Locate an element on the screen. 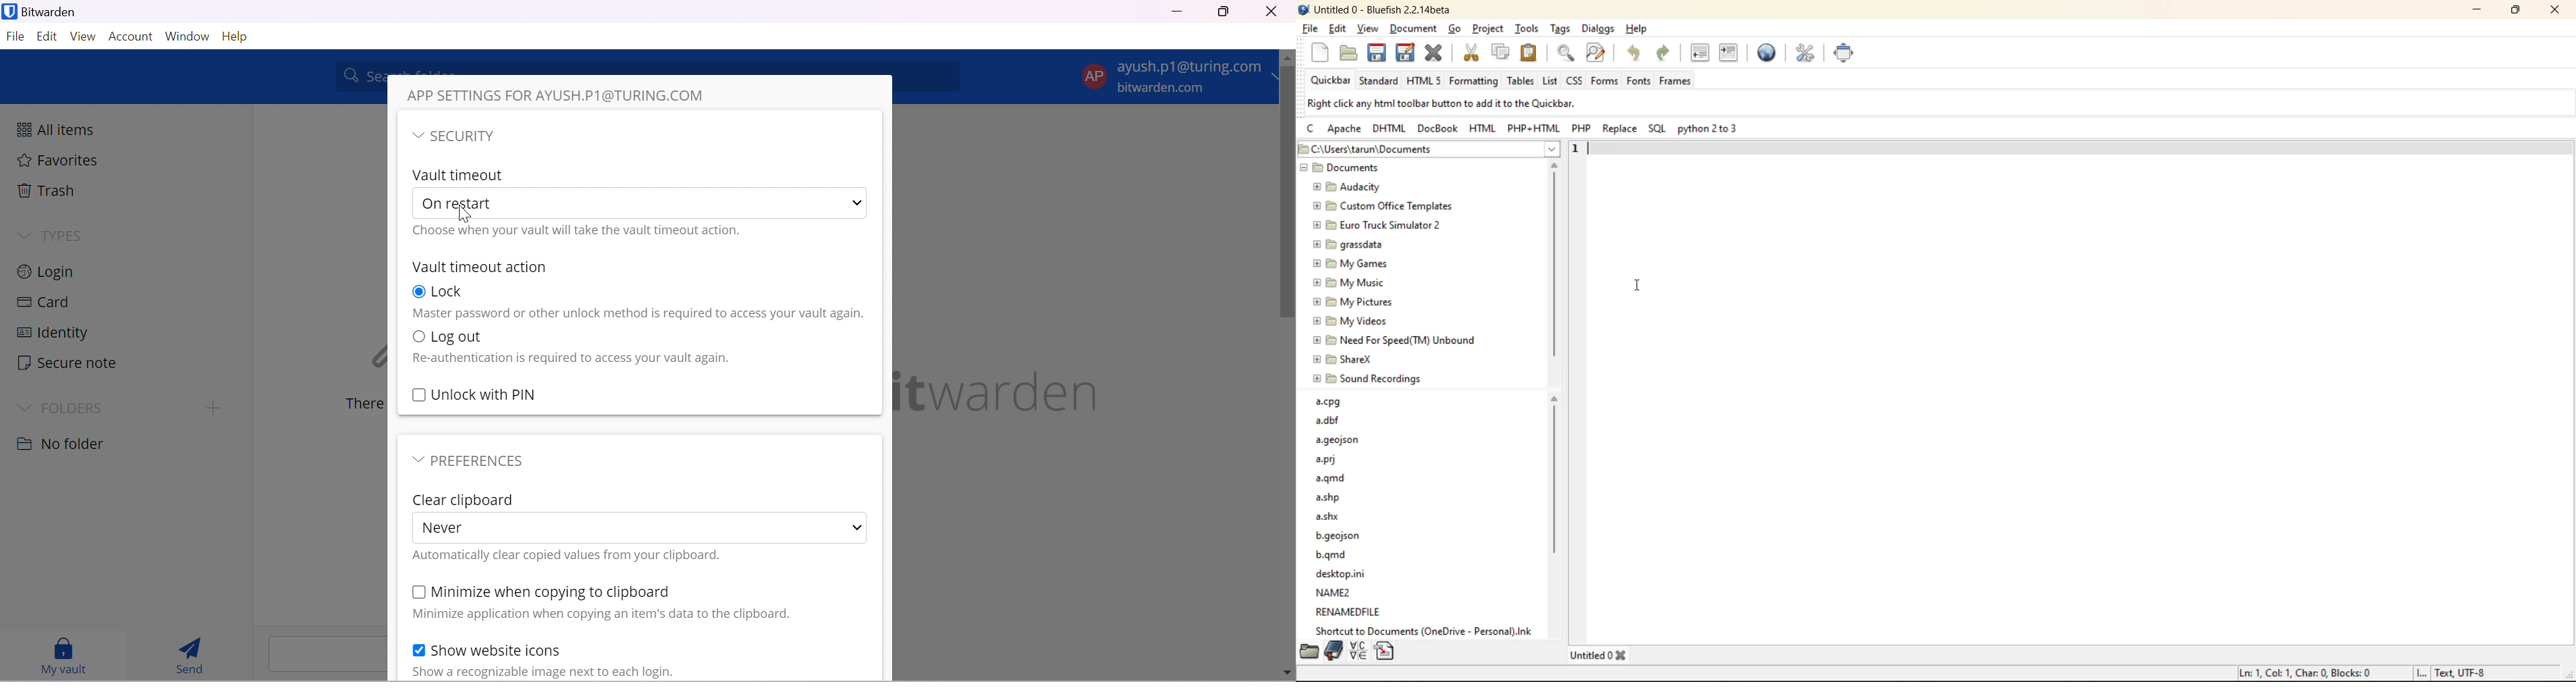  cursor is located at coordinates (468, 212).